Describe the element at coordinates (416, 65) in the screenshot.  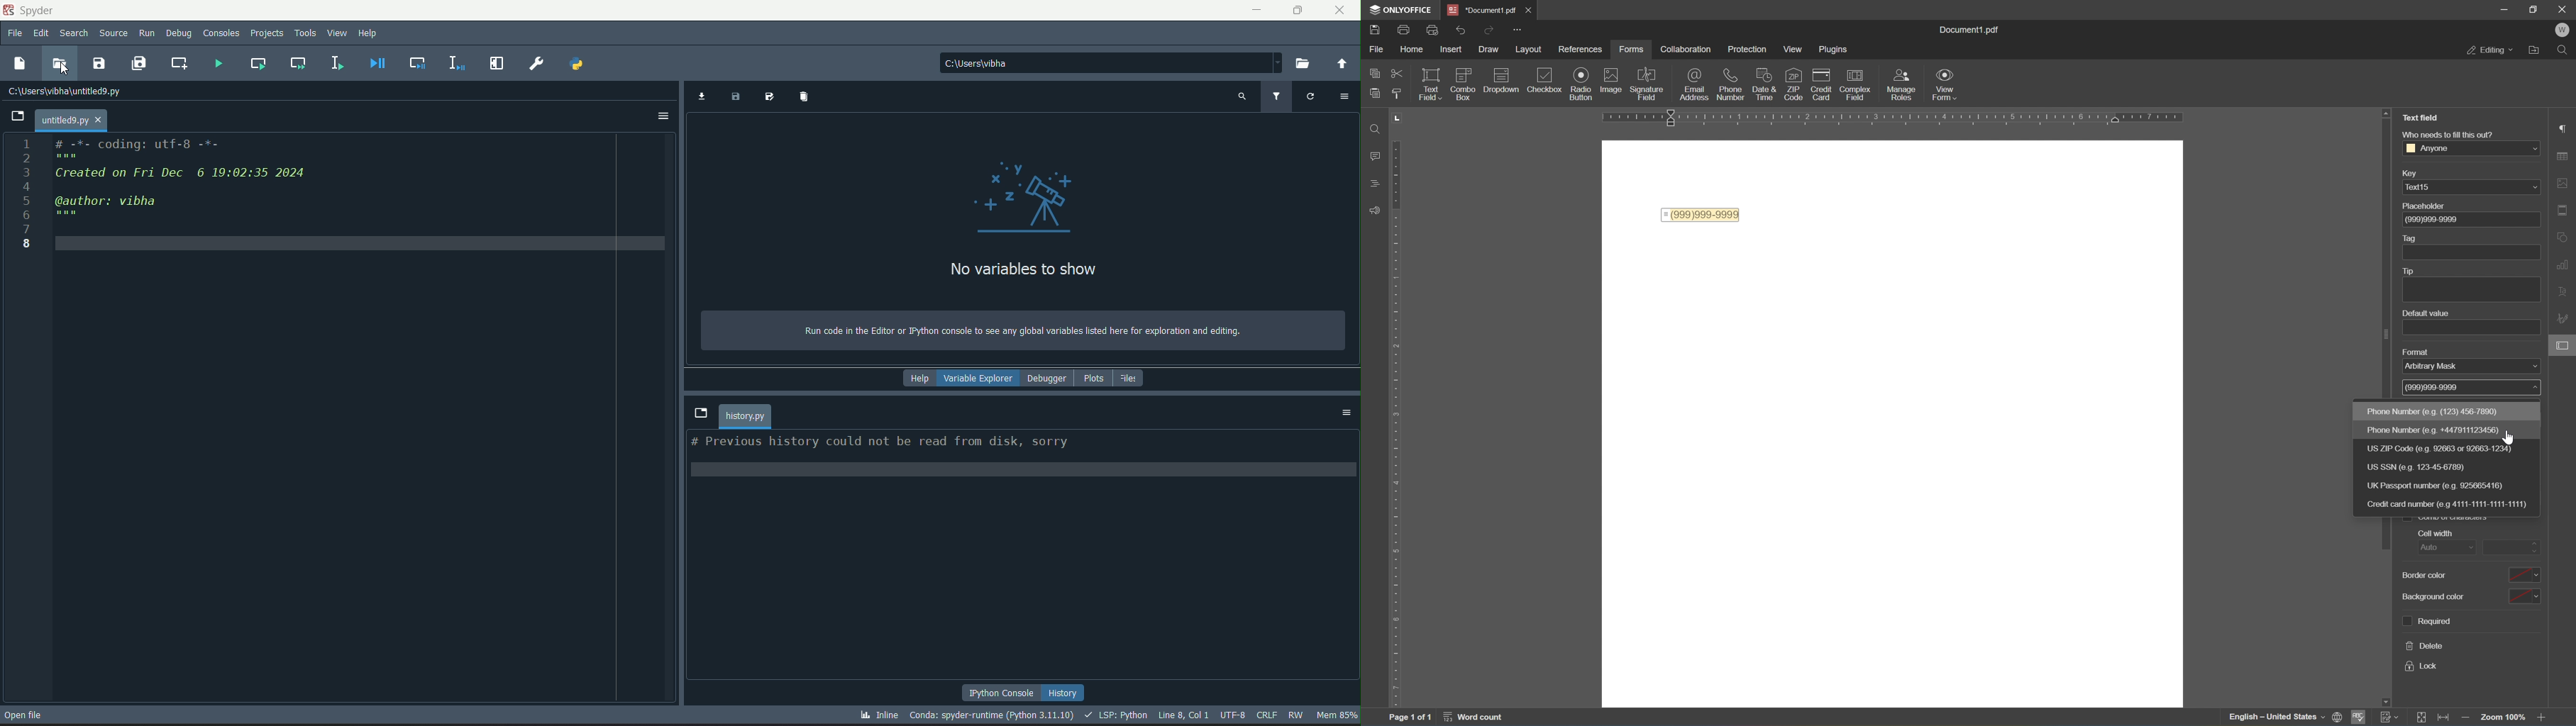
I see `debug cell` at that location.